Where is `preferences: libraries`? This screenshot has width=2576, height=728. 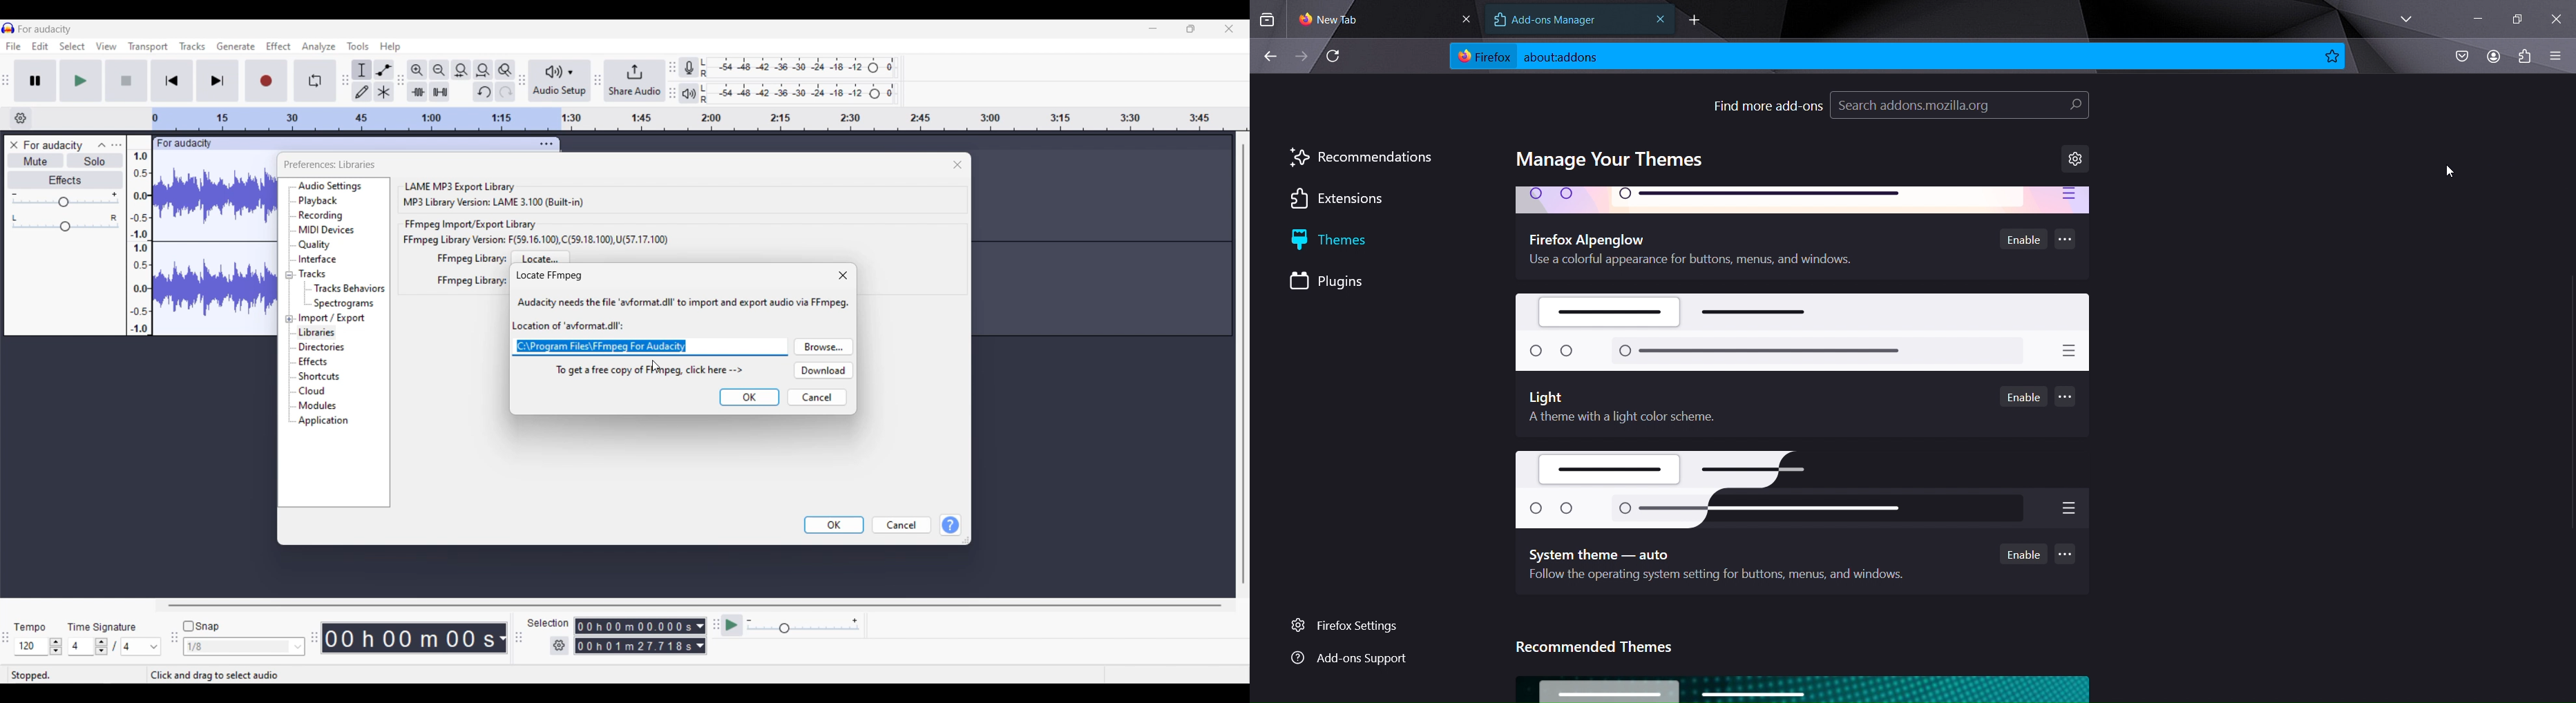 preferences: libraries is located at coordinates (331, 165).